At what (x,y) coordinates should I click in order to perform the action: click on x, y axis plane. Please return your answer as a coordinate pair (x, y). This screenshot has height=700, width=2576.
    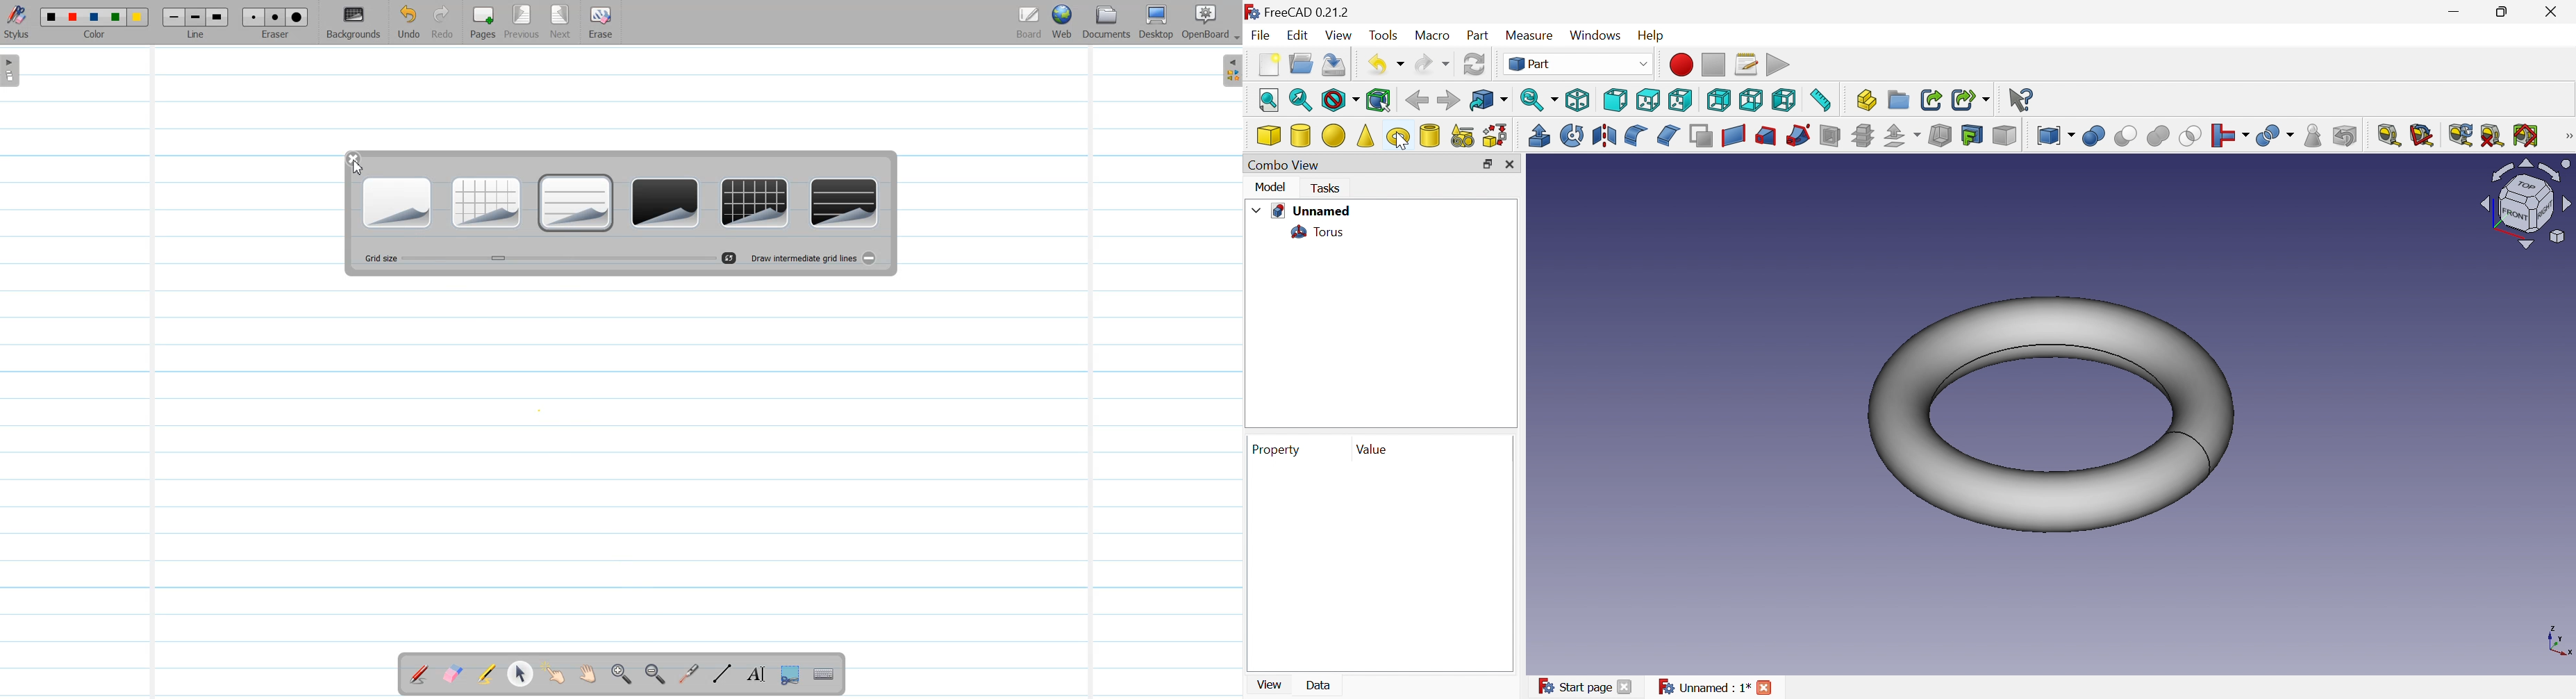
    Looking at the image, I should click on (2559, 639).